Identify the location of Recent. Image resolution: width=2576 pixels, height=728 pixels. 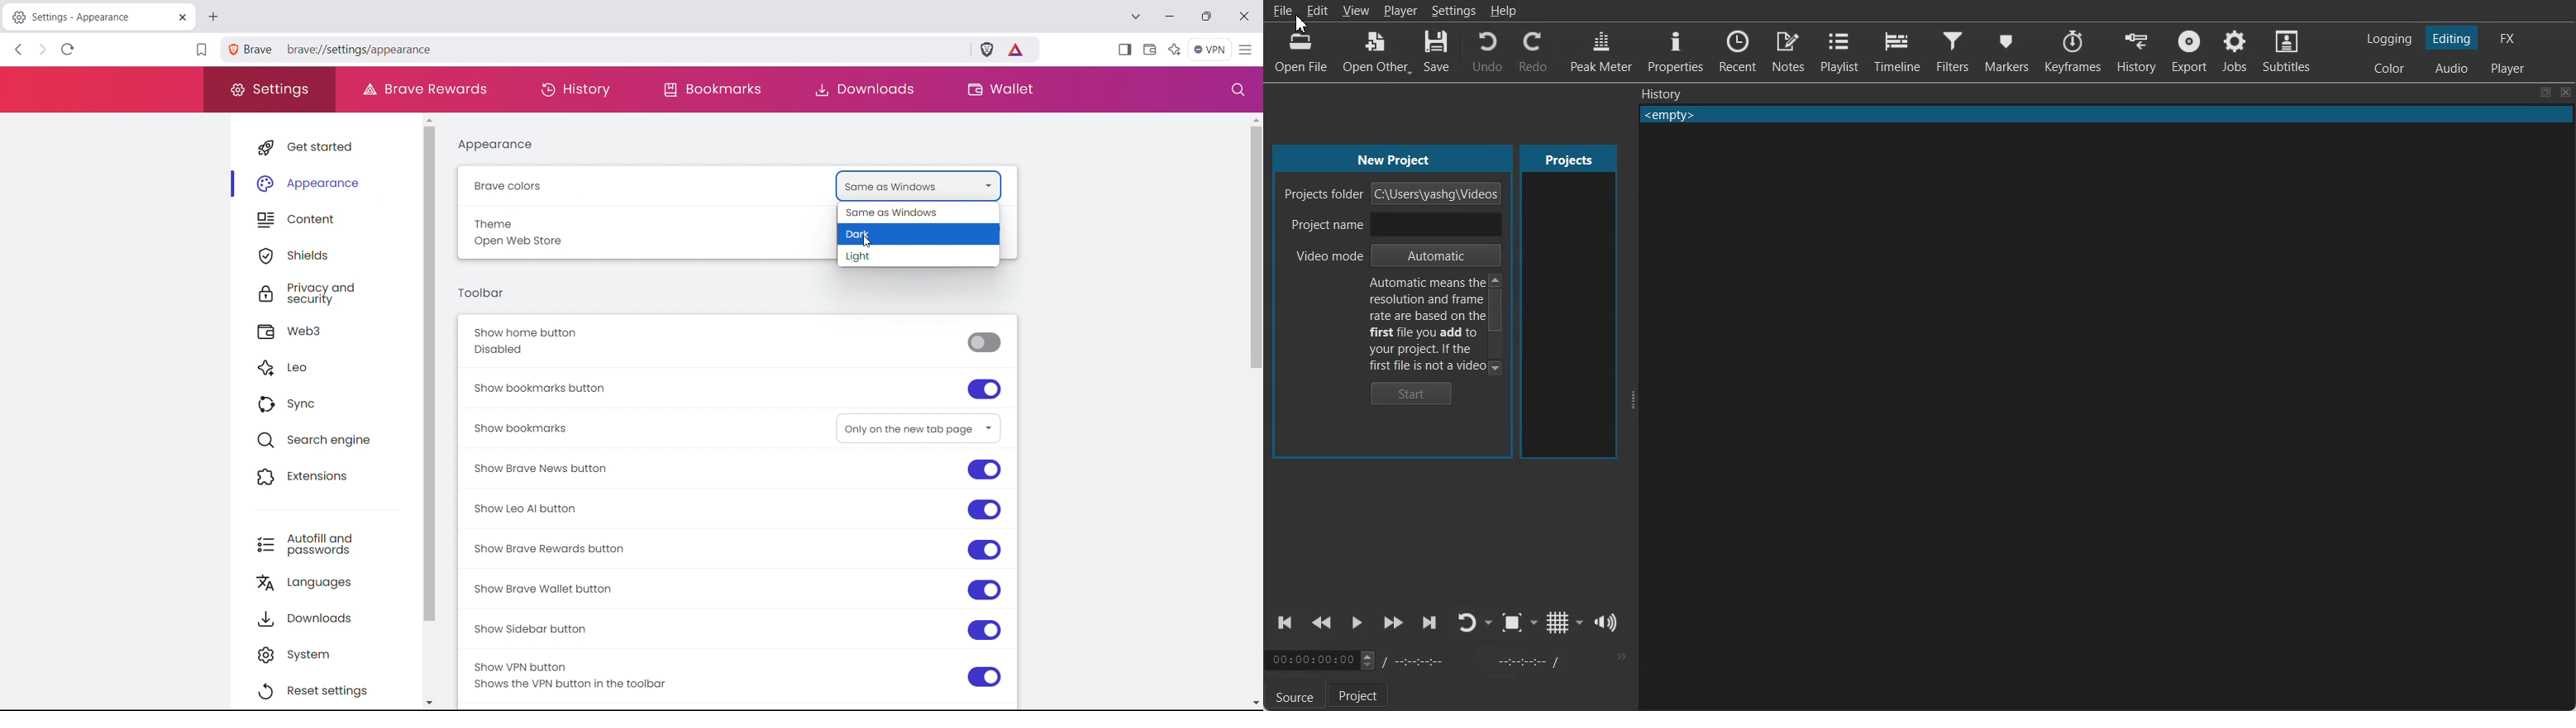
(1739, 50).